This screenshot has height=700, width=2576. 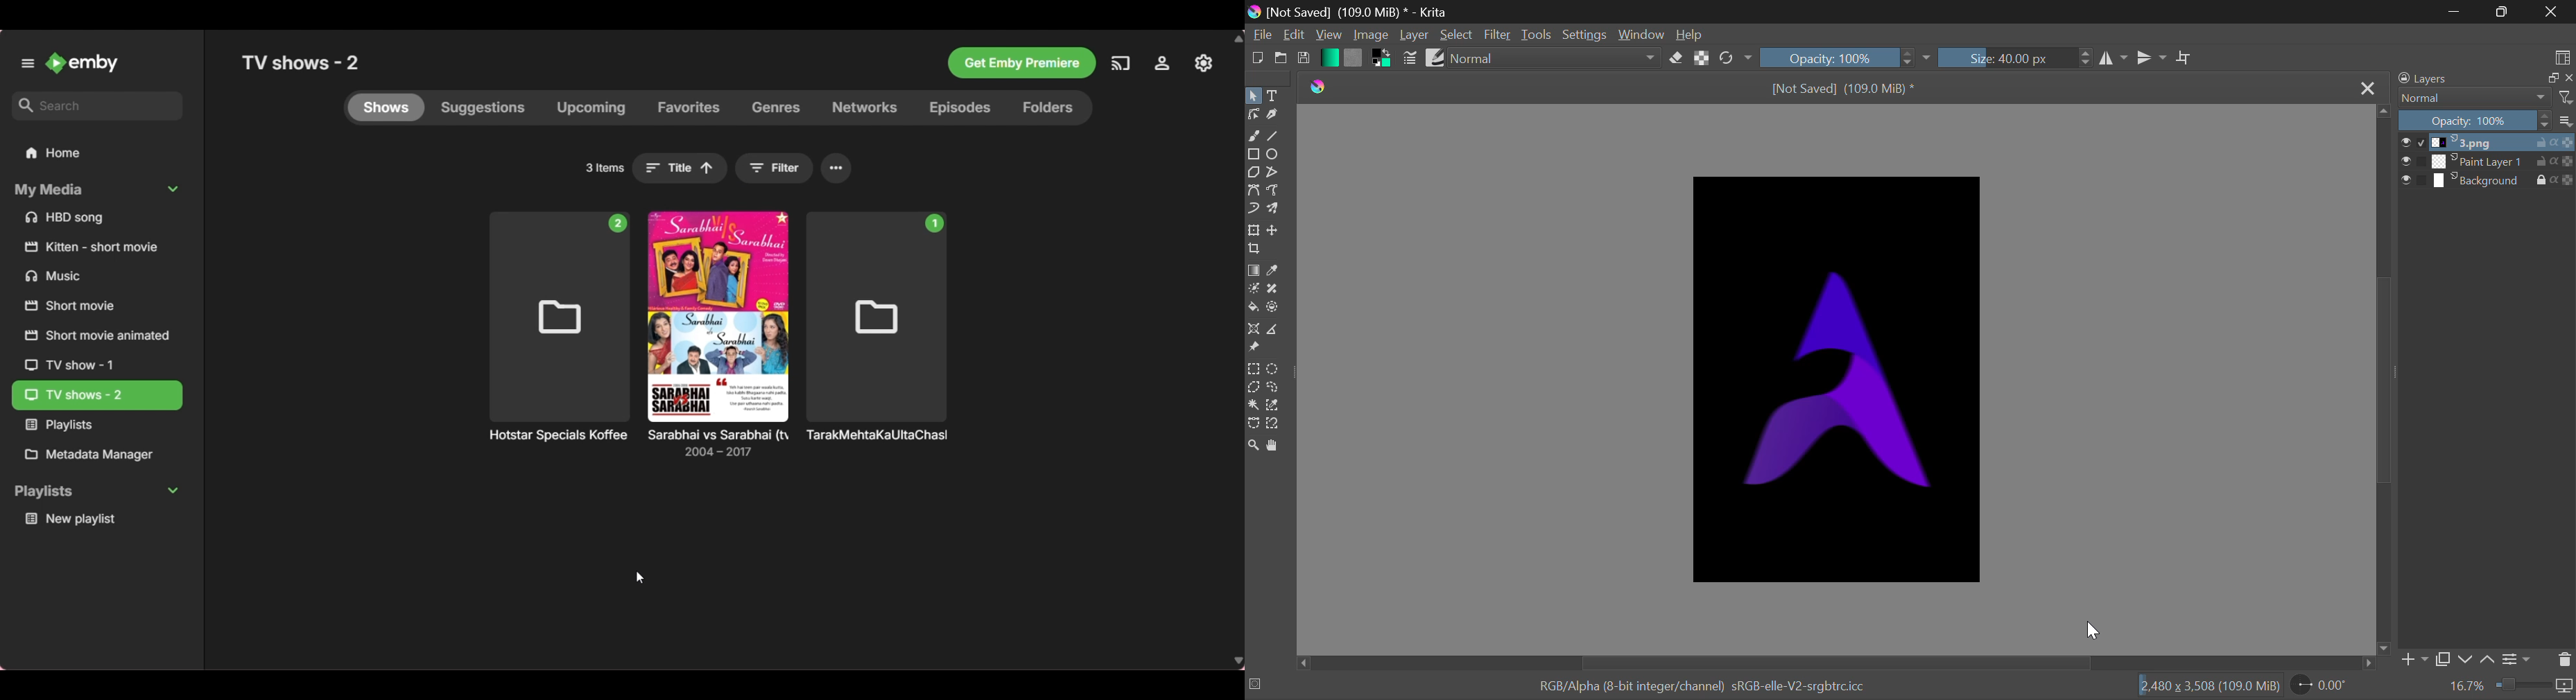 What do you see at coordinates (1261, 37) in the screenshot?
I see `File` at bounding box center [1261, 37].